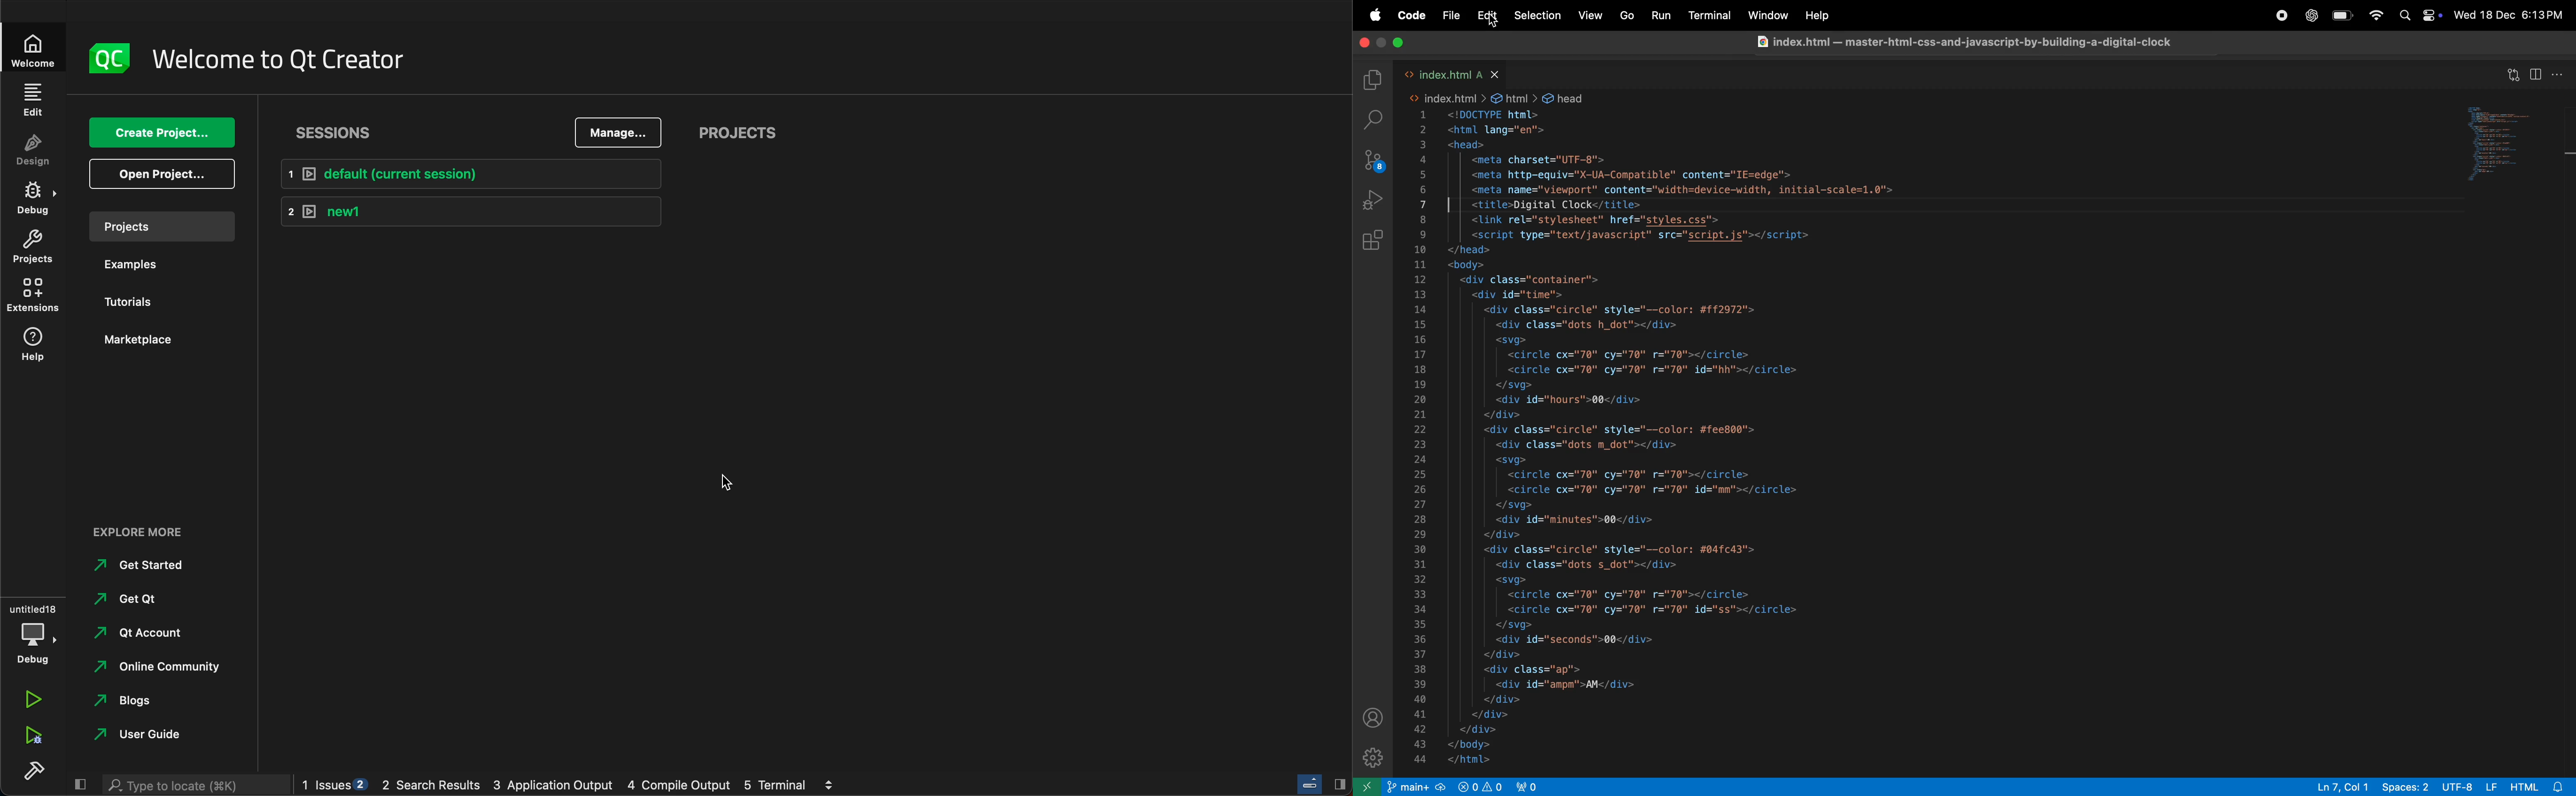 Image resolution: width=2576 pixels, height=812 pixels. What do you see at coordinates (31, 199) in the screenshot?
I see `debug` at bounding box center [31, 199].